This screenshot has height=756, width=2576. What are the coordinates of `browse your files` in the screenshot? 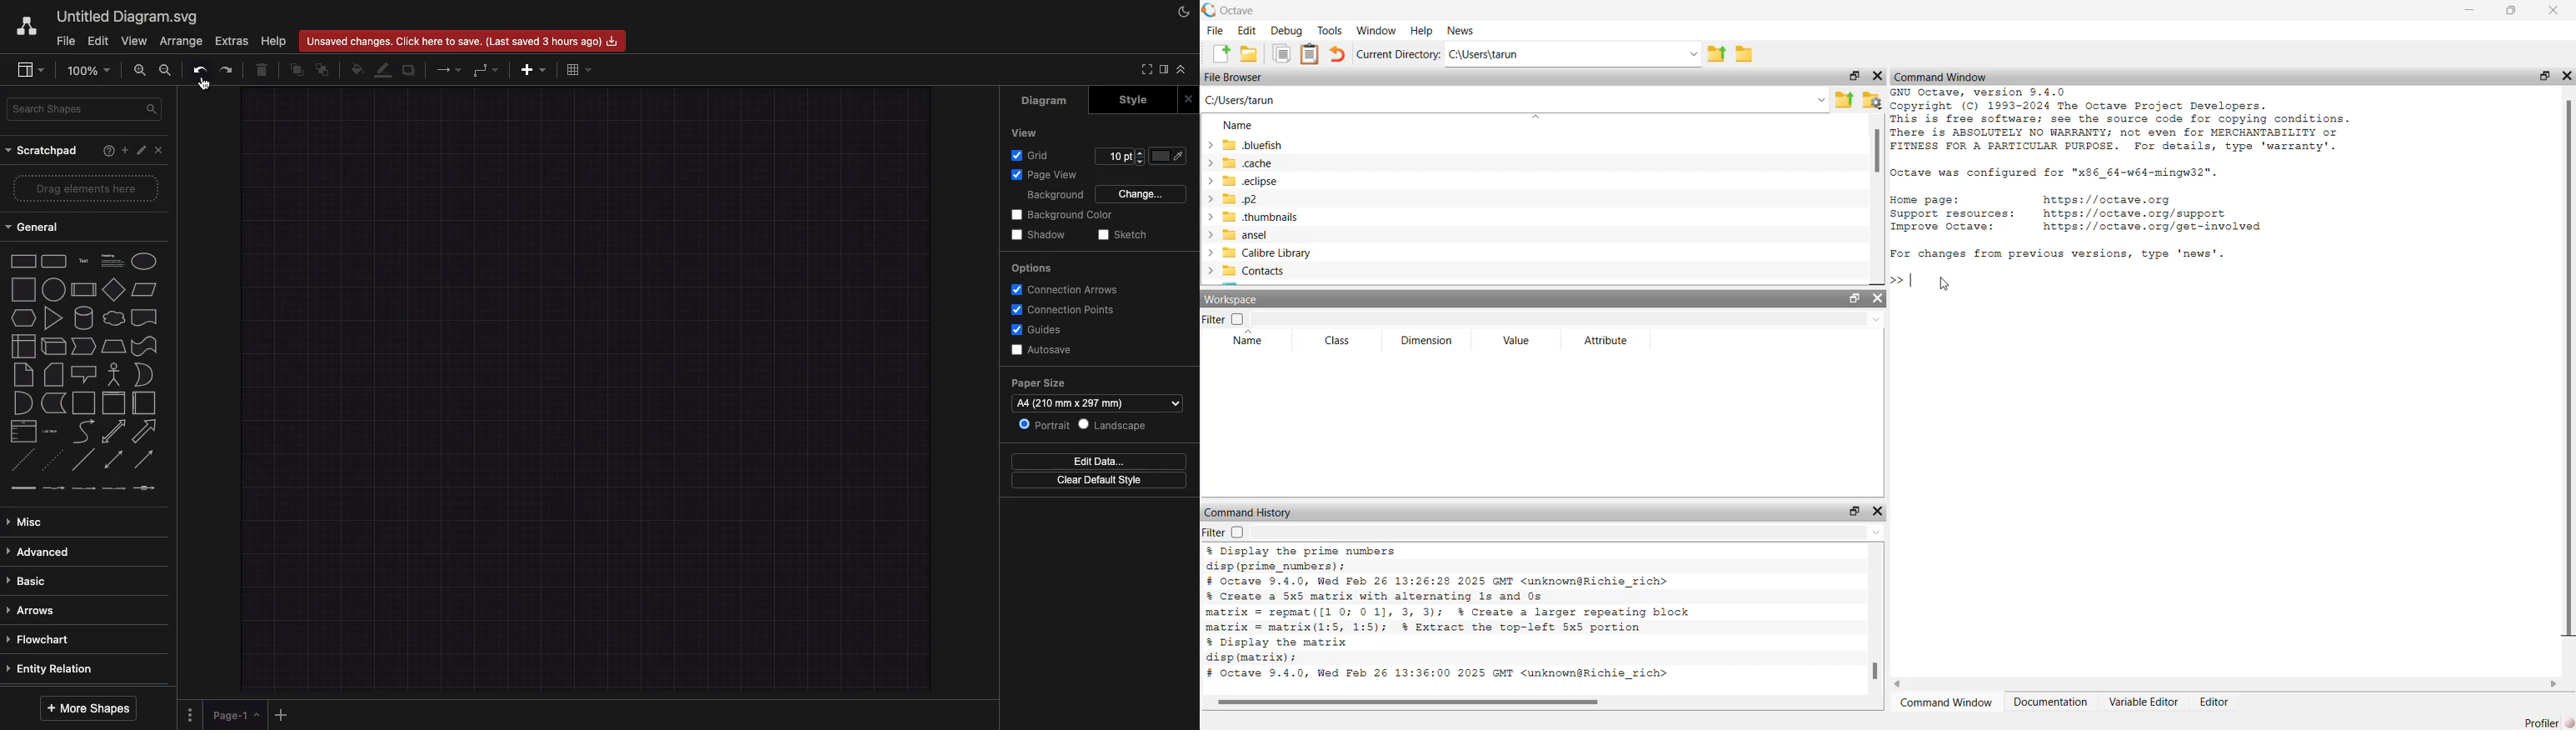 It's located at (1871, 99).